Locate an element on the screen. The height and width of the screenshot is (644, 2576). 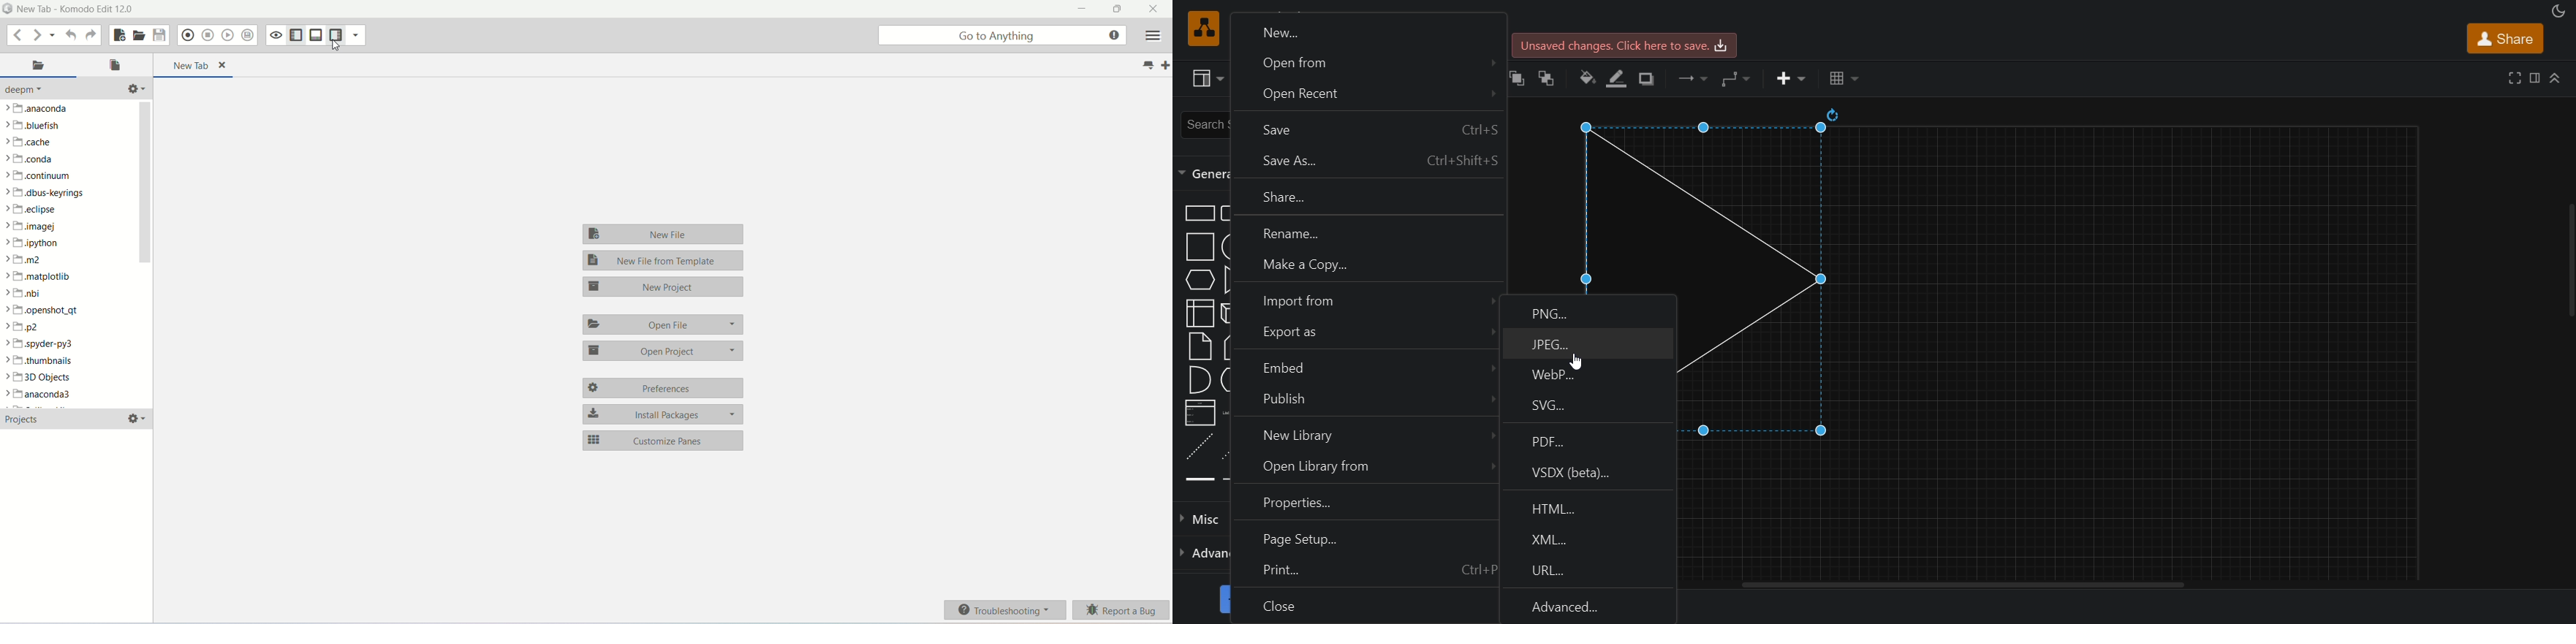
preferences is located at coordinates (663, 388).